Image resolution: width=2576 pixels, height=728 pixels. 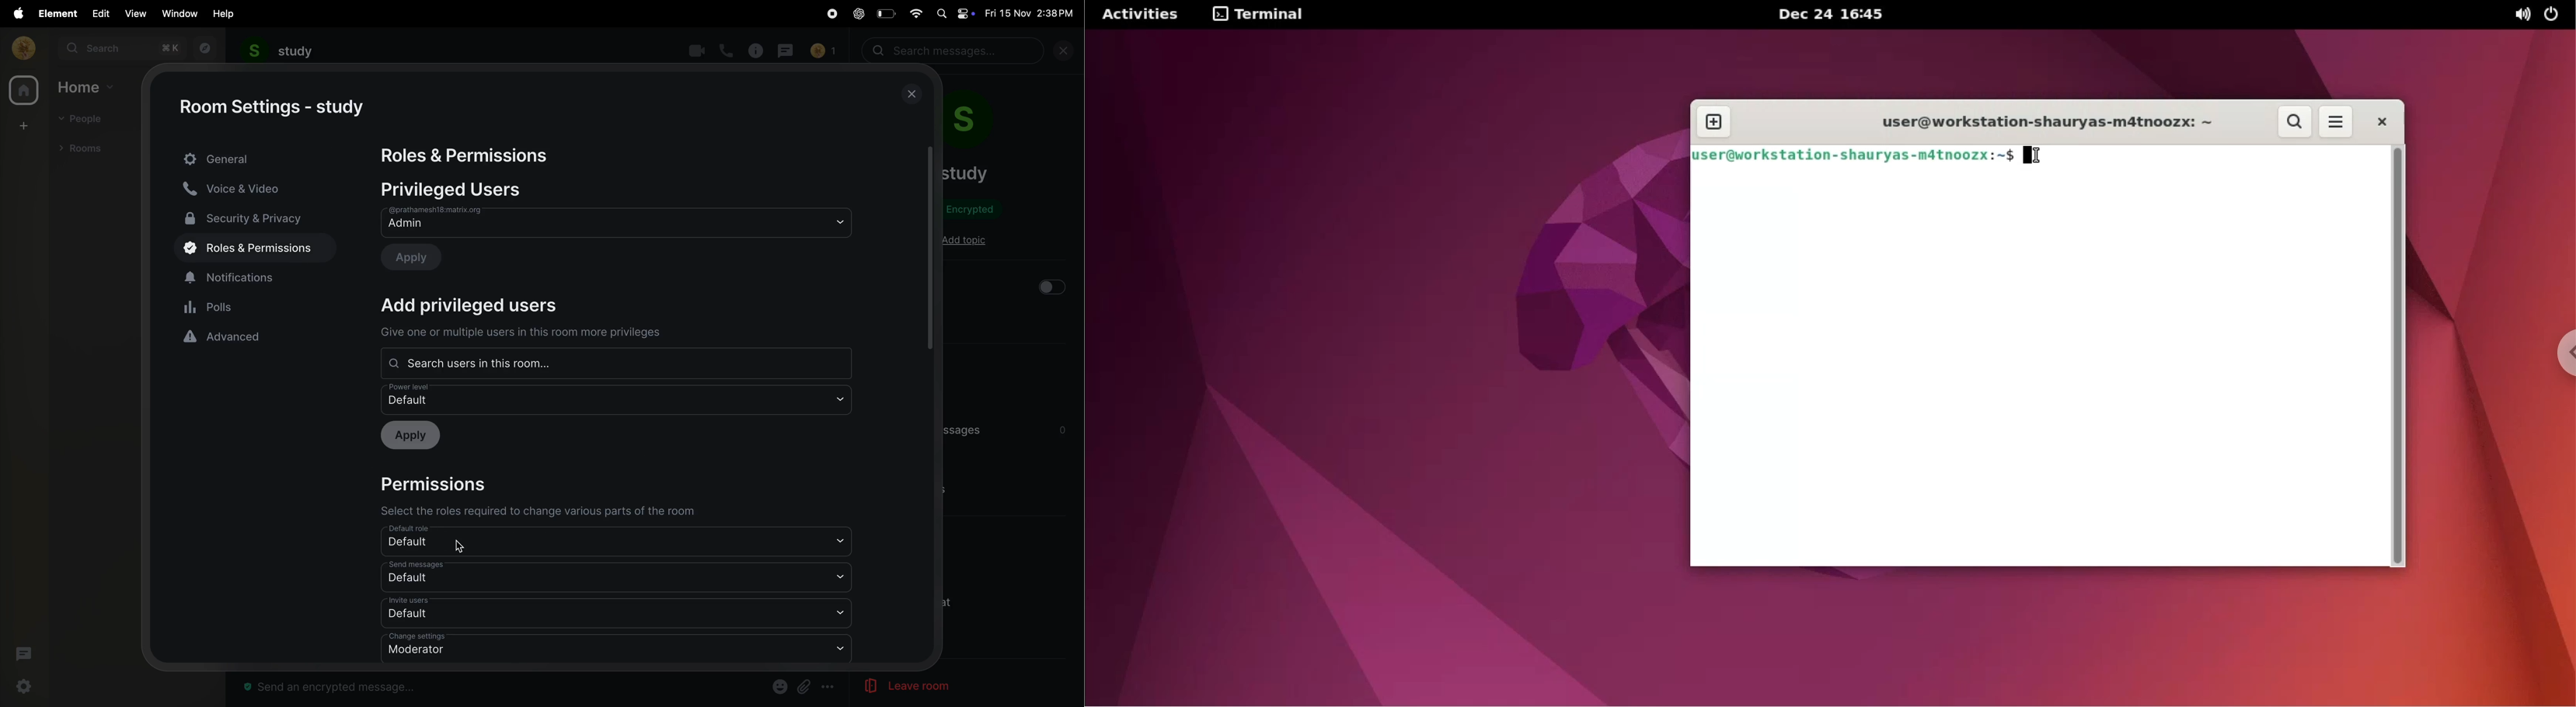 What do you see at coordinates (619, 613) in the screenshot?
I see `Default` at bounding box center [619, 613].